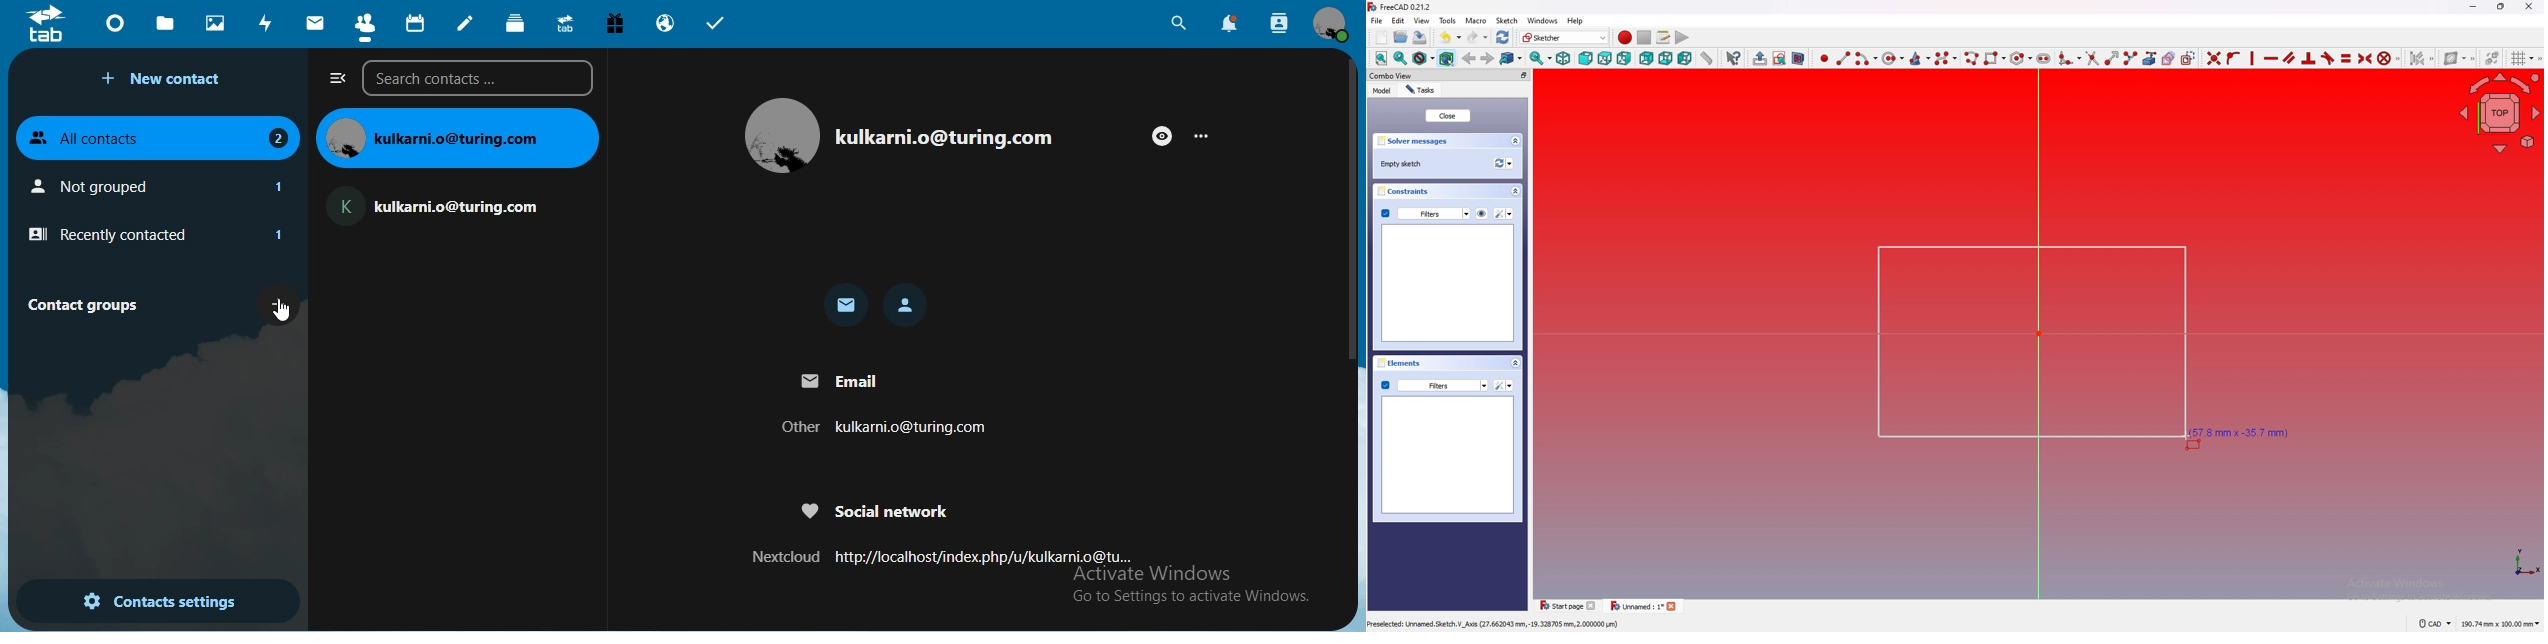 The image size is (2548, 644). I want to click on show B spline info, so click(2456, 58).